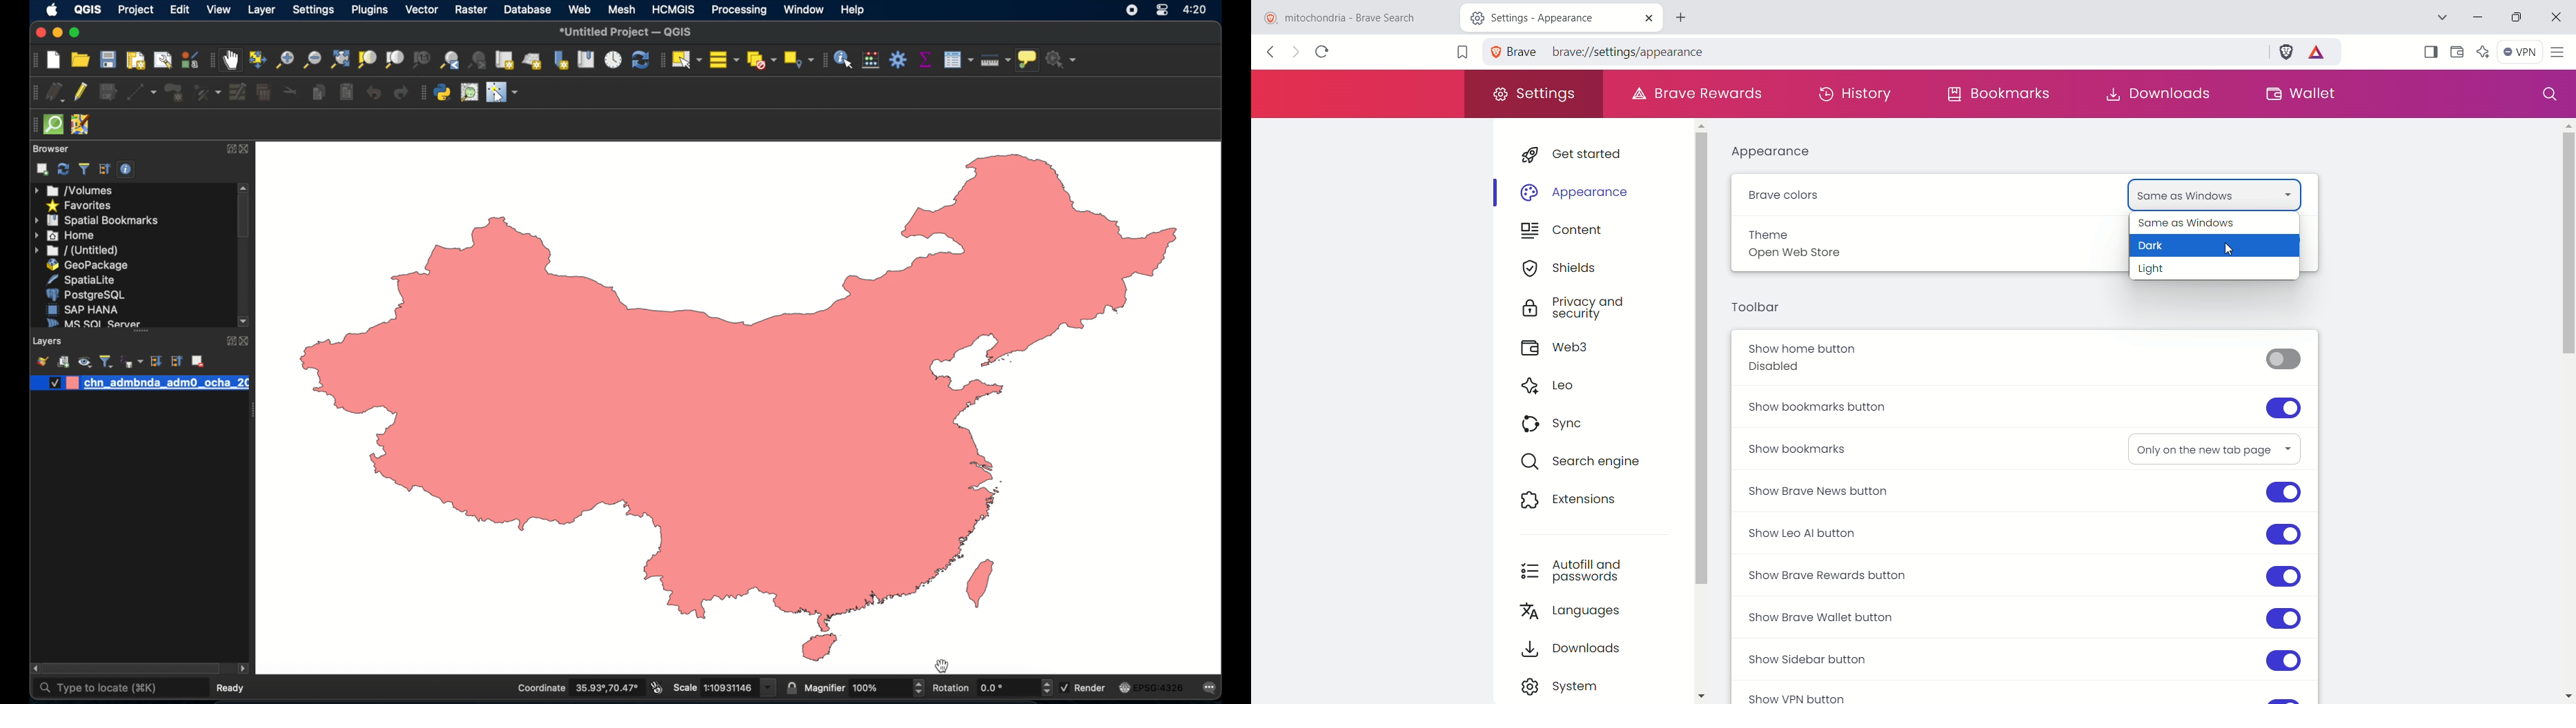 This screenshot has height=728, width=2576. What do you see at coordinates (141, 334) in the screenshot?
I see `layers` at bounding box center [141, 334].